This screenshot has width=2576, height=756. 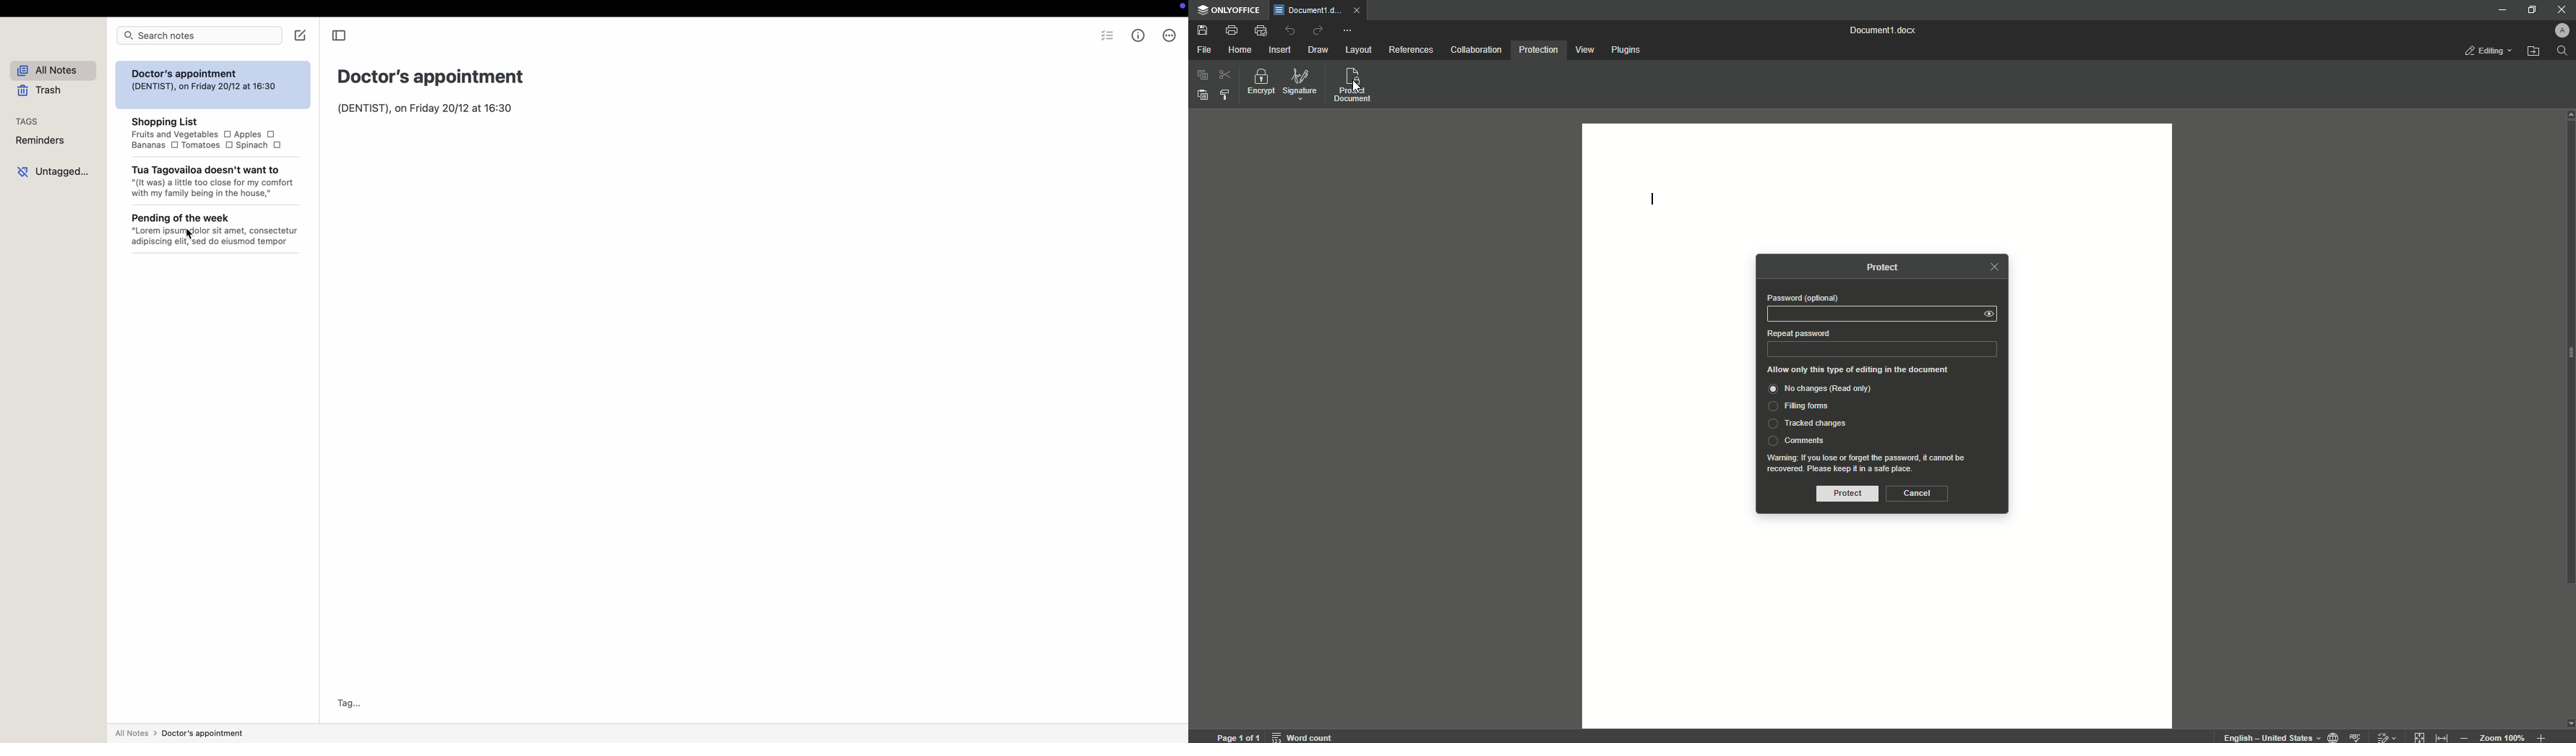 I want to click on scroll down, so click(x=2567, y=723).